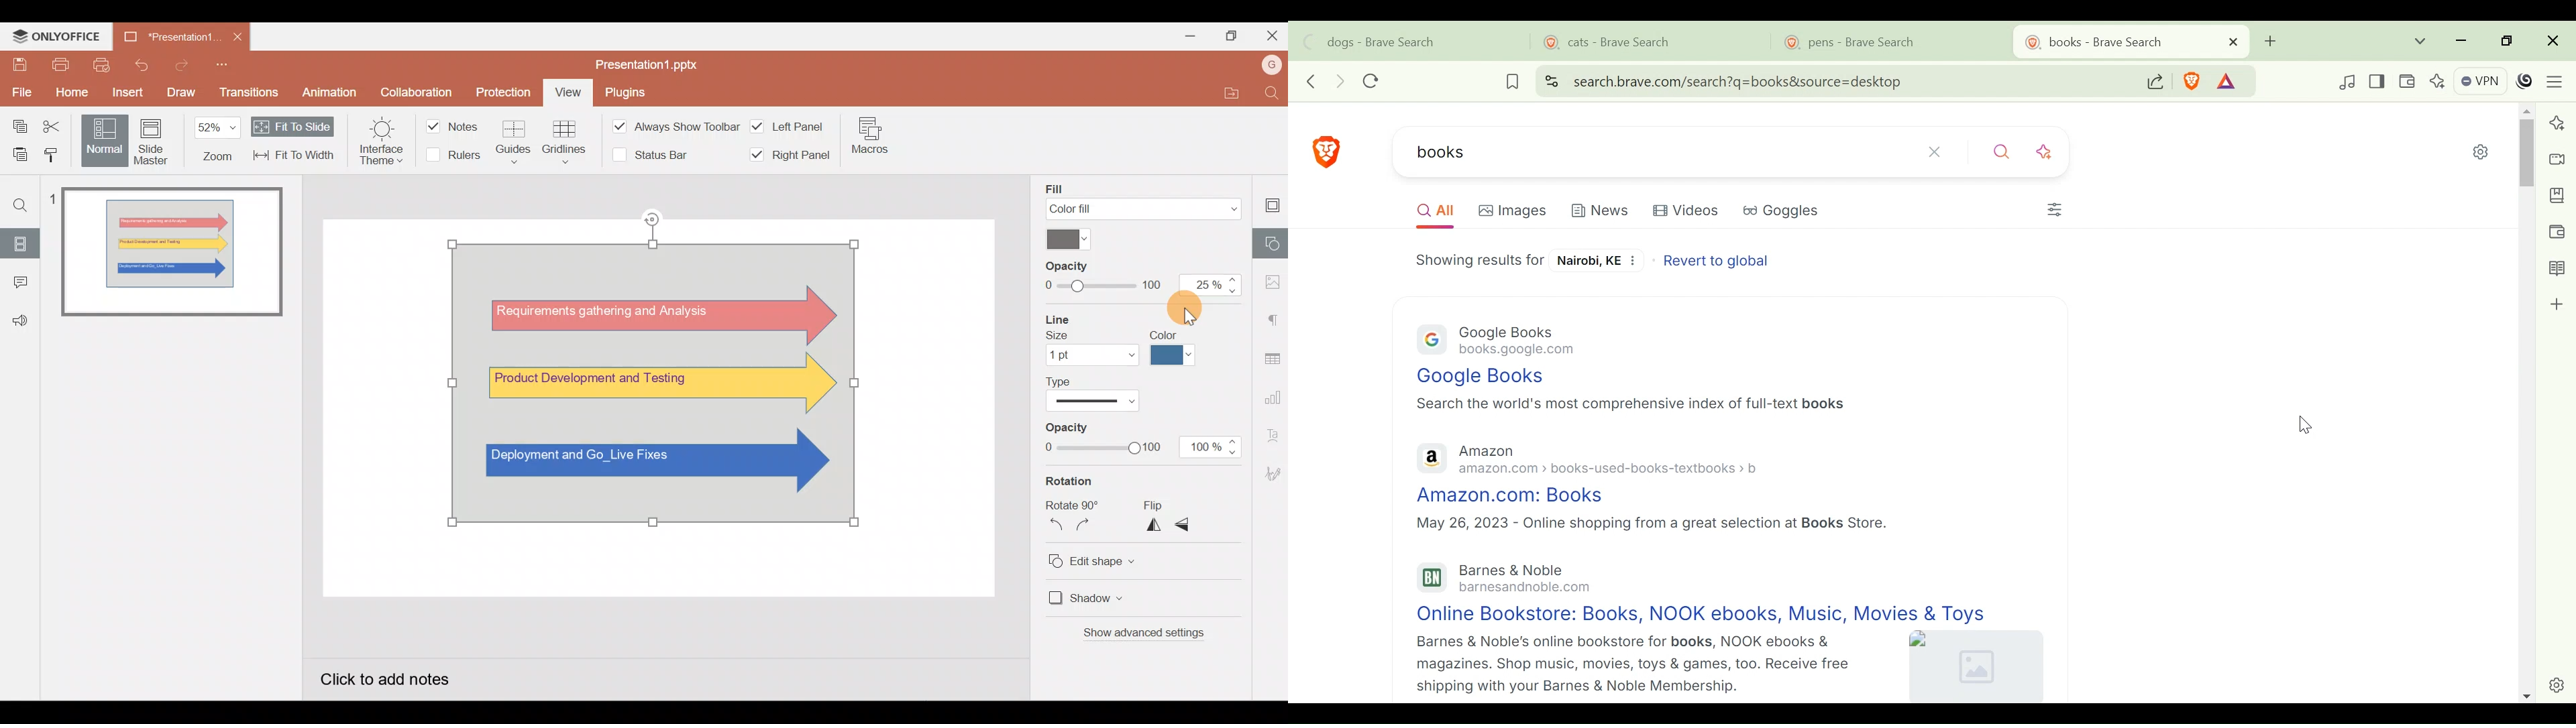 Image resolution: width=2576 pixels, height=728 pixels. What do you see at coordinates (237, 37) in the screenshot?
I see `Close` at bounding box center [237, 37].